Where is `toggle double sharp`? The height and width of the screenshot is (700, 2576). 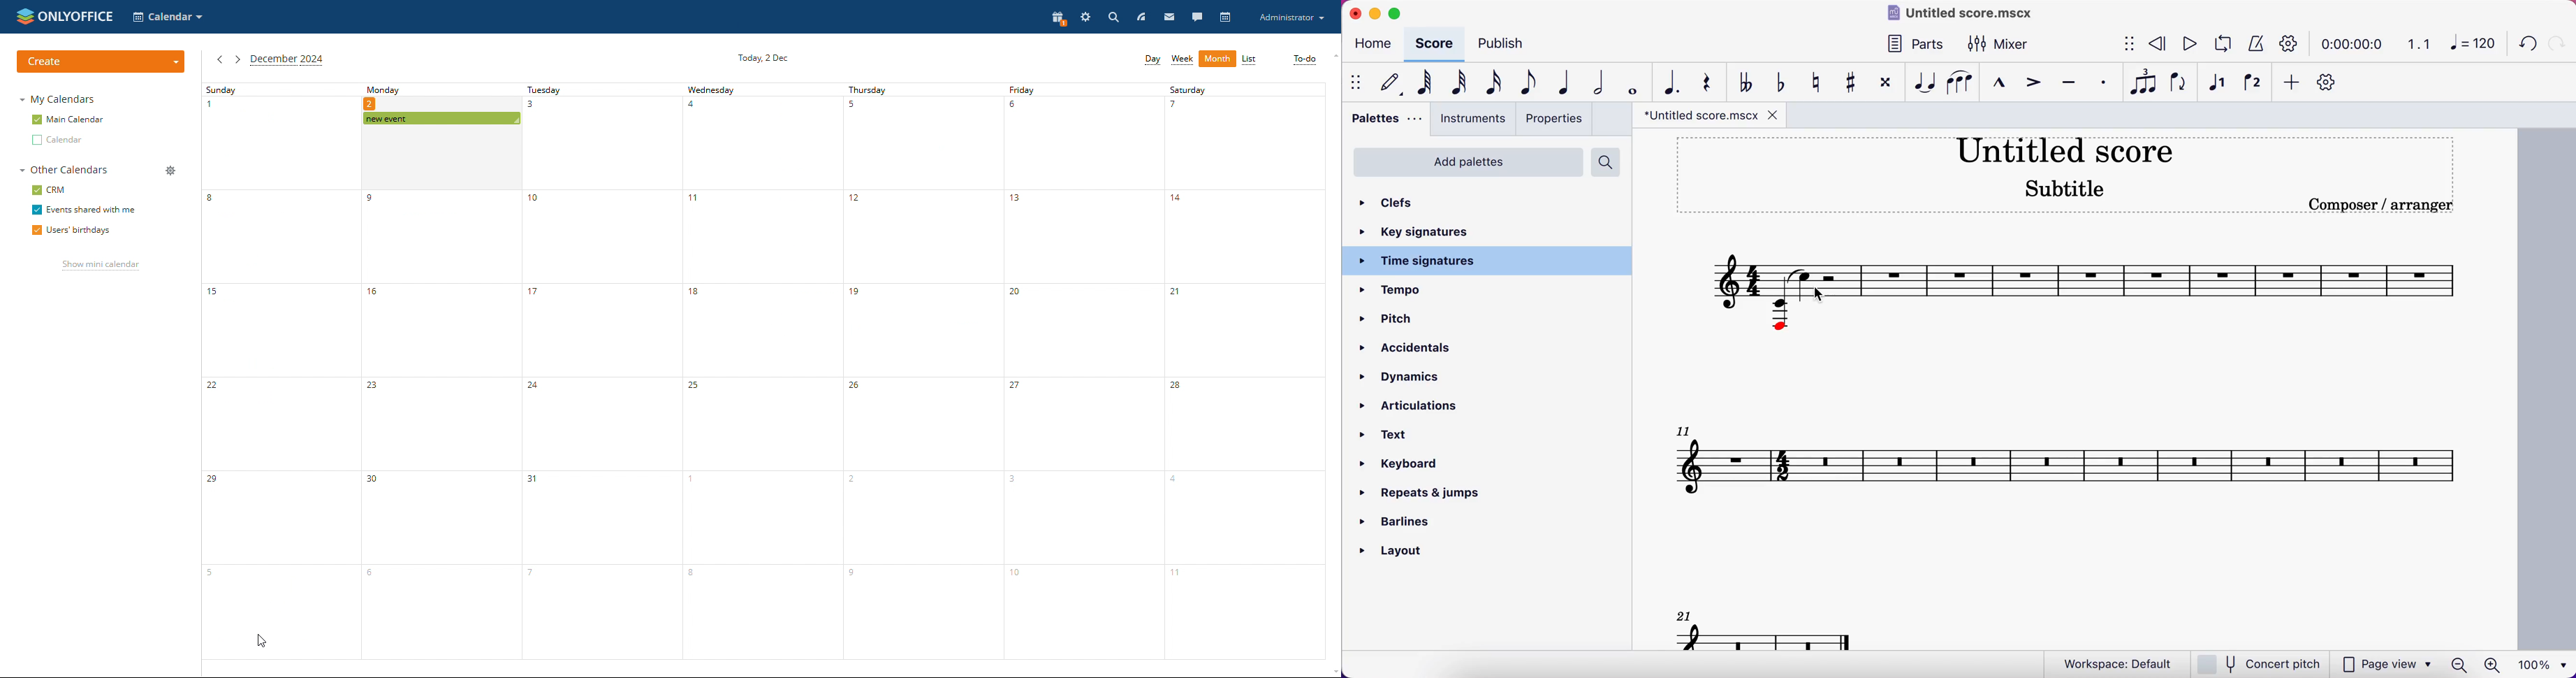
toggle double sharp is located at coordinates (1884, 85).